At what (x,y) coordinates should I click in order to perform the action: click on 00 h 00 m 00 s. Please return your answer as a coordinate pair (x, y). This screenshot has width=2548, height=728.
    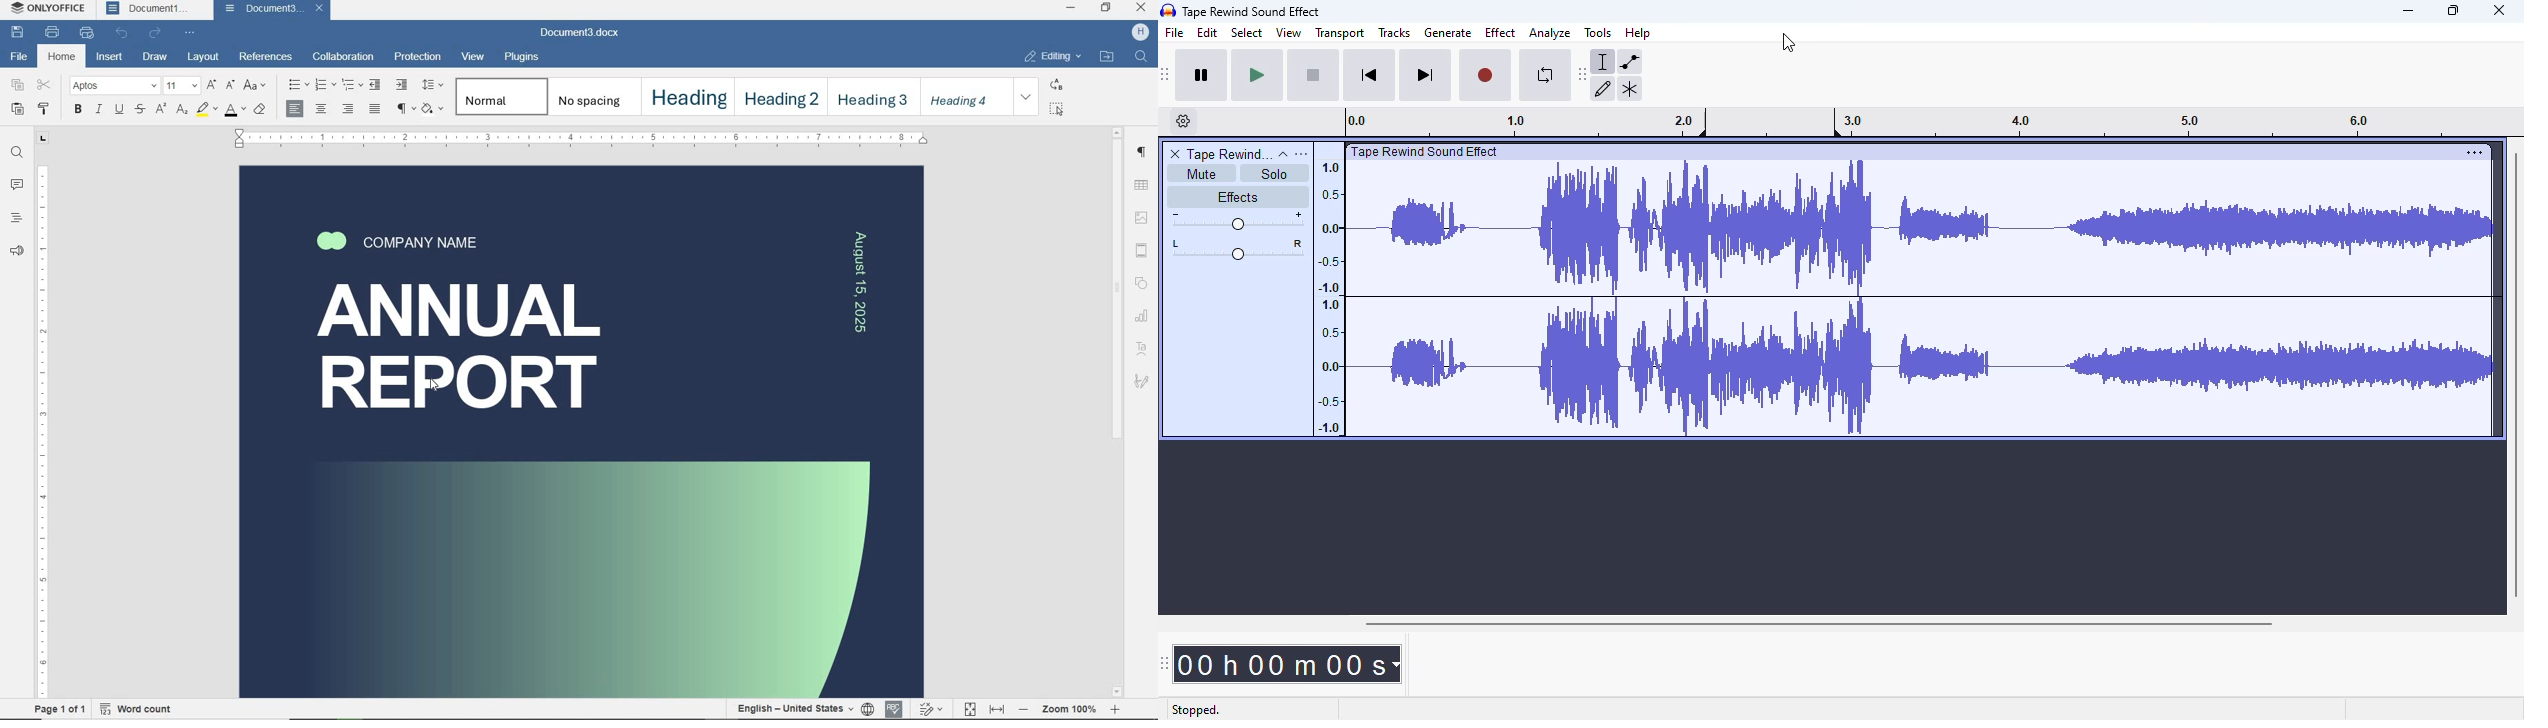
    Looking at the image, I should click on (1286, 663).